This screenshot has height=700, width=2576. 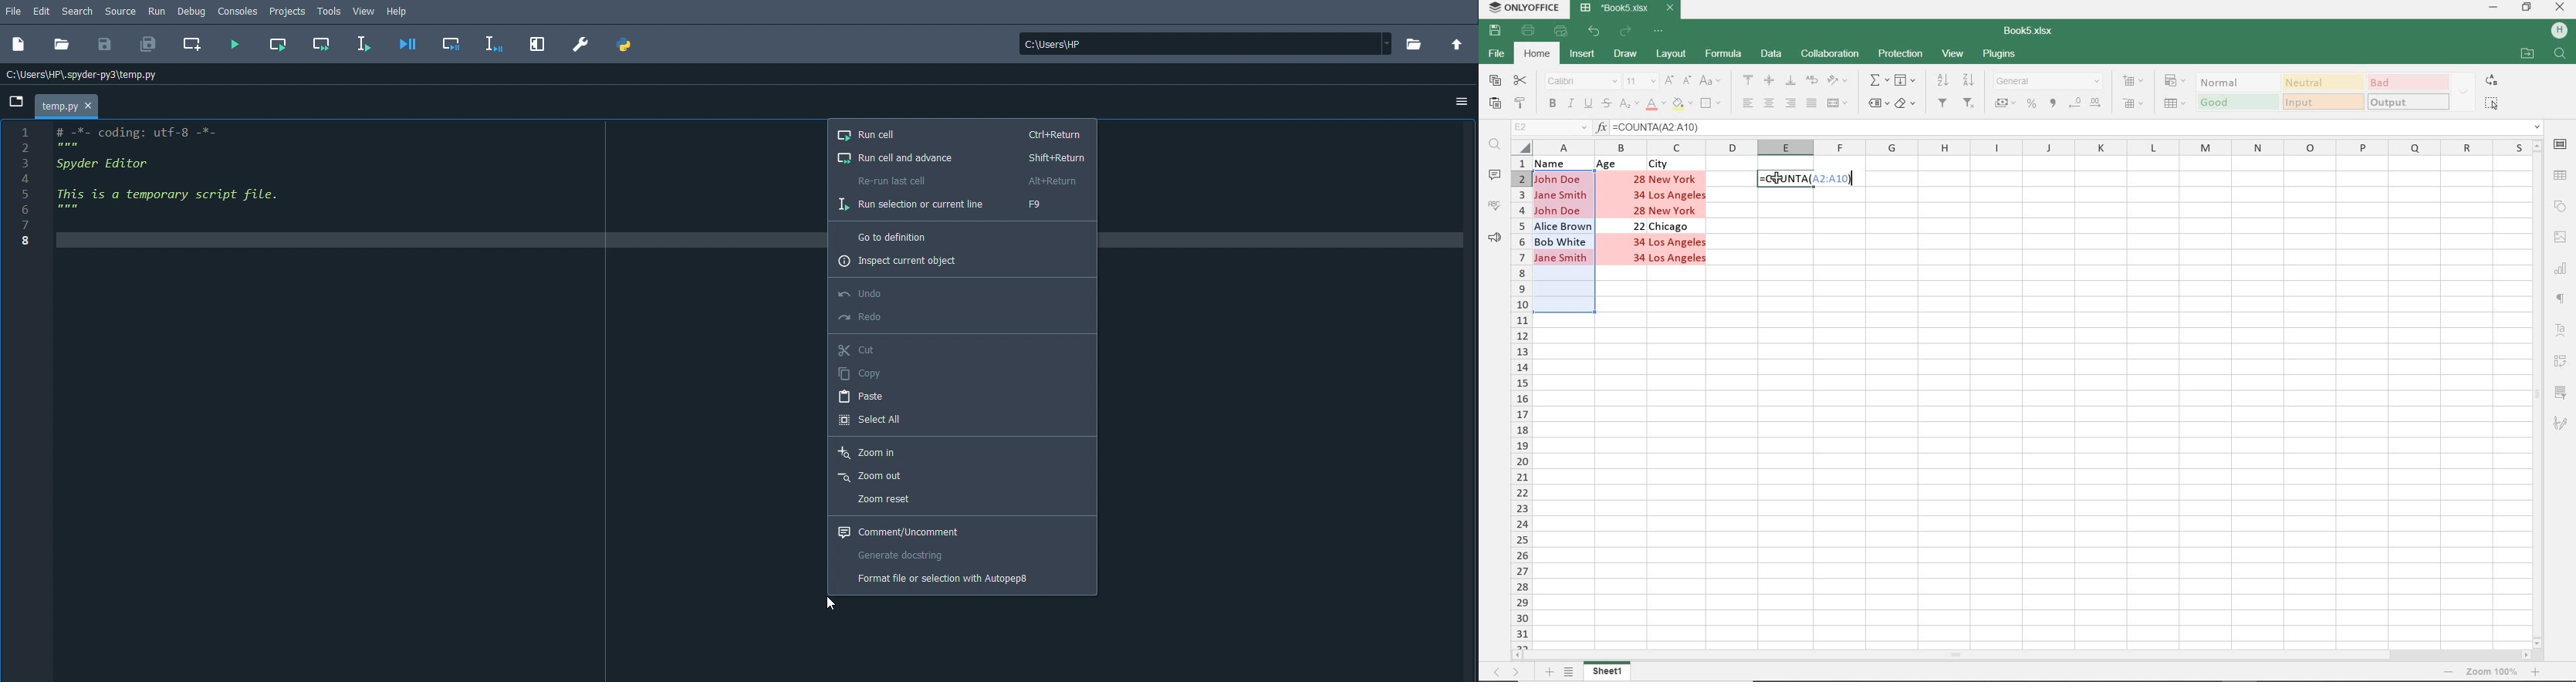 What do you see at coordinates (69, 104) in the screenshot?
I see `Temporary file` at bounding box center [69, 104].